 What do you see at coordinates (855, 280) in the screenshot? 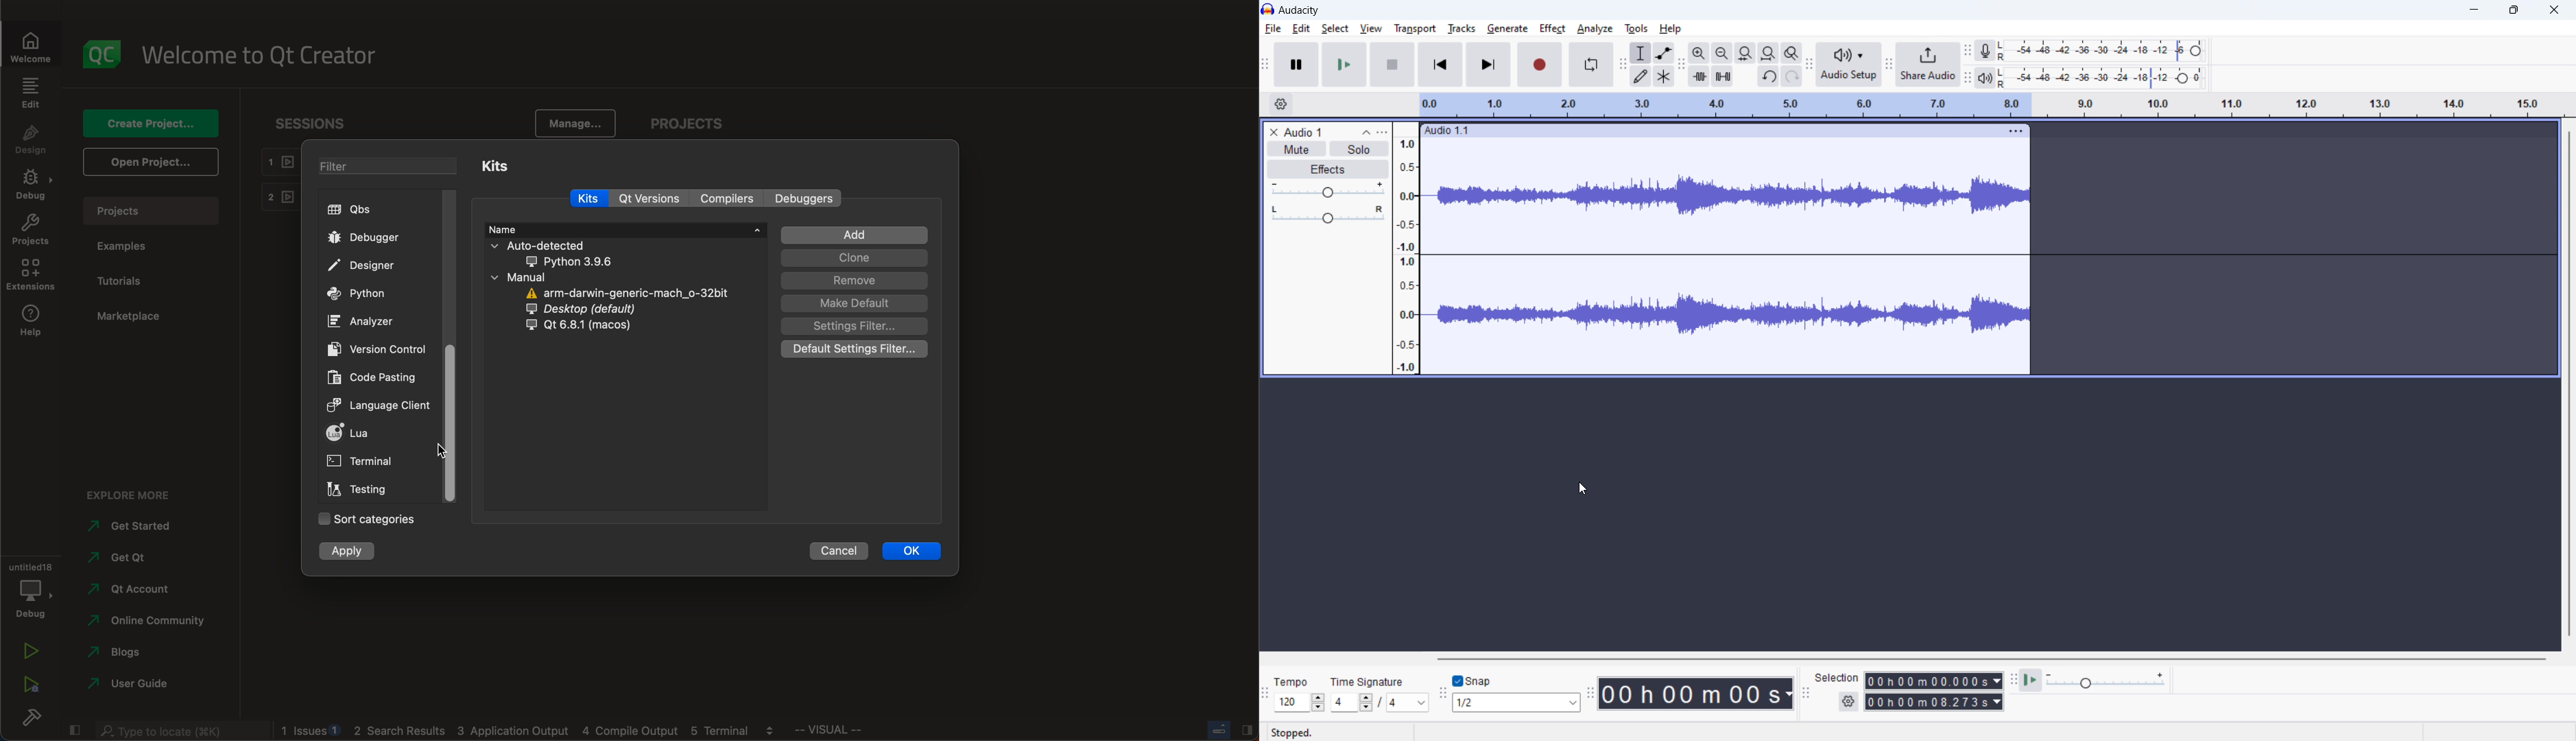
I see `remove` at bounding box center [855, 280].